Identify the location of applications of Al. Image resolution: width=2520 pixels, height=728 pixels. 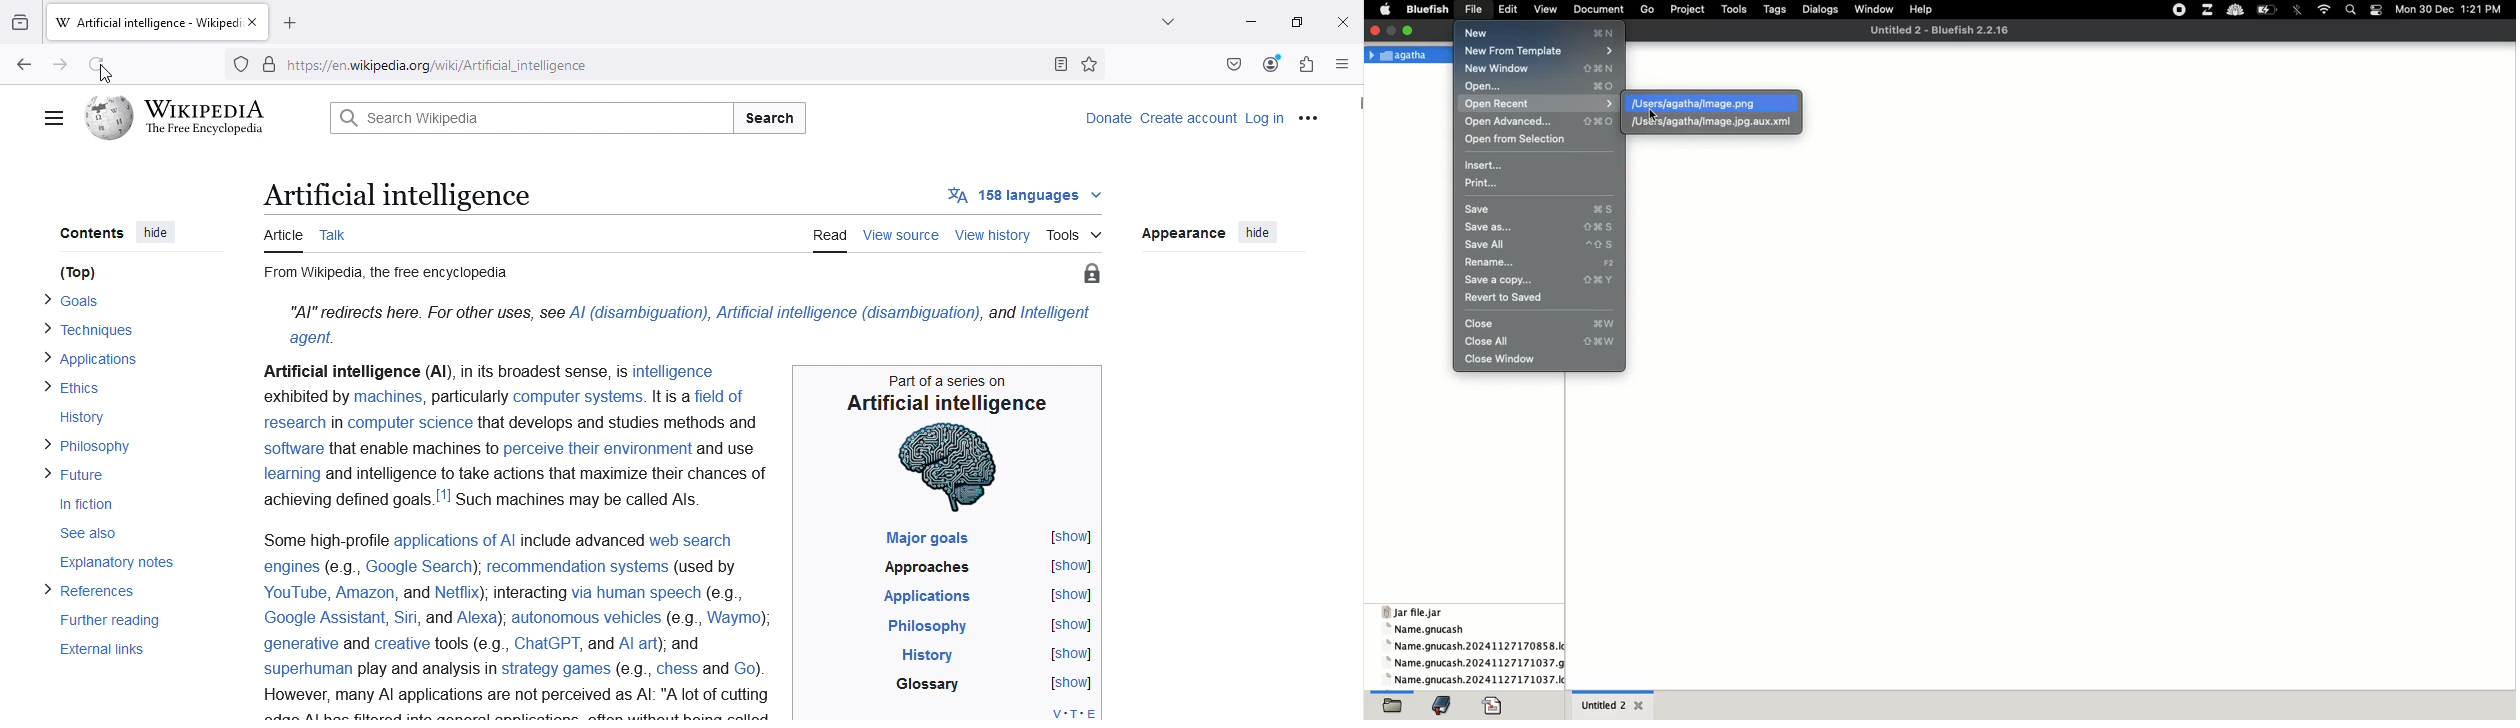
(455, 539).